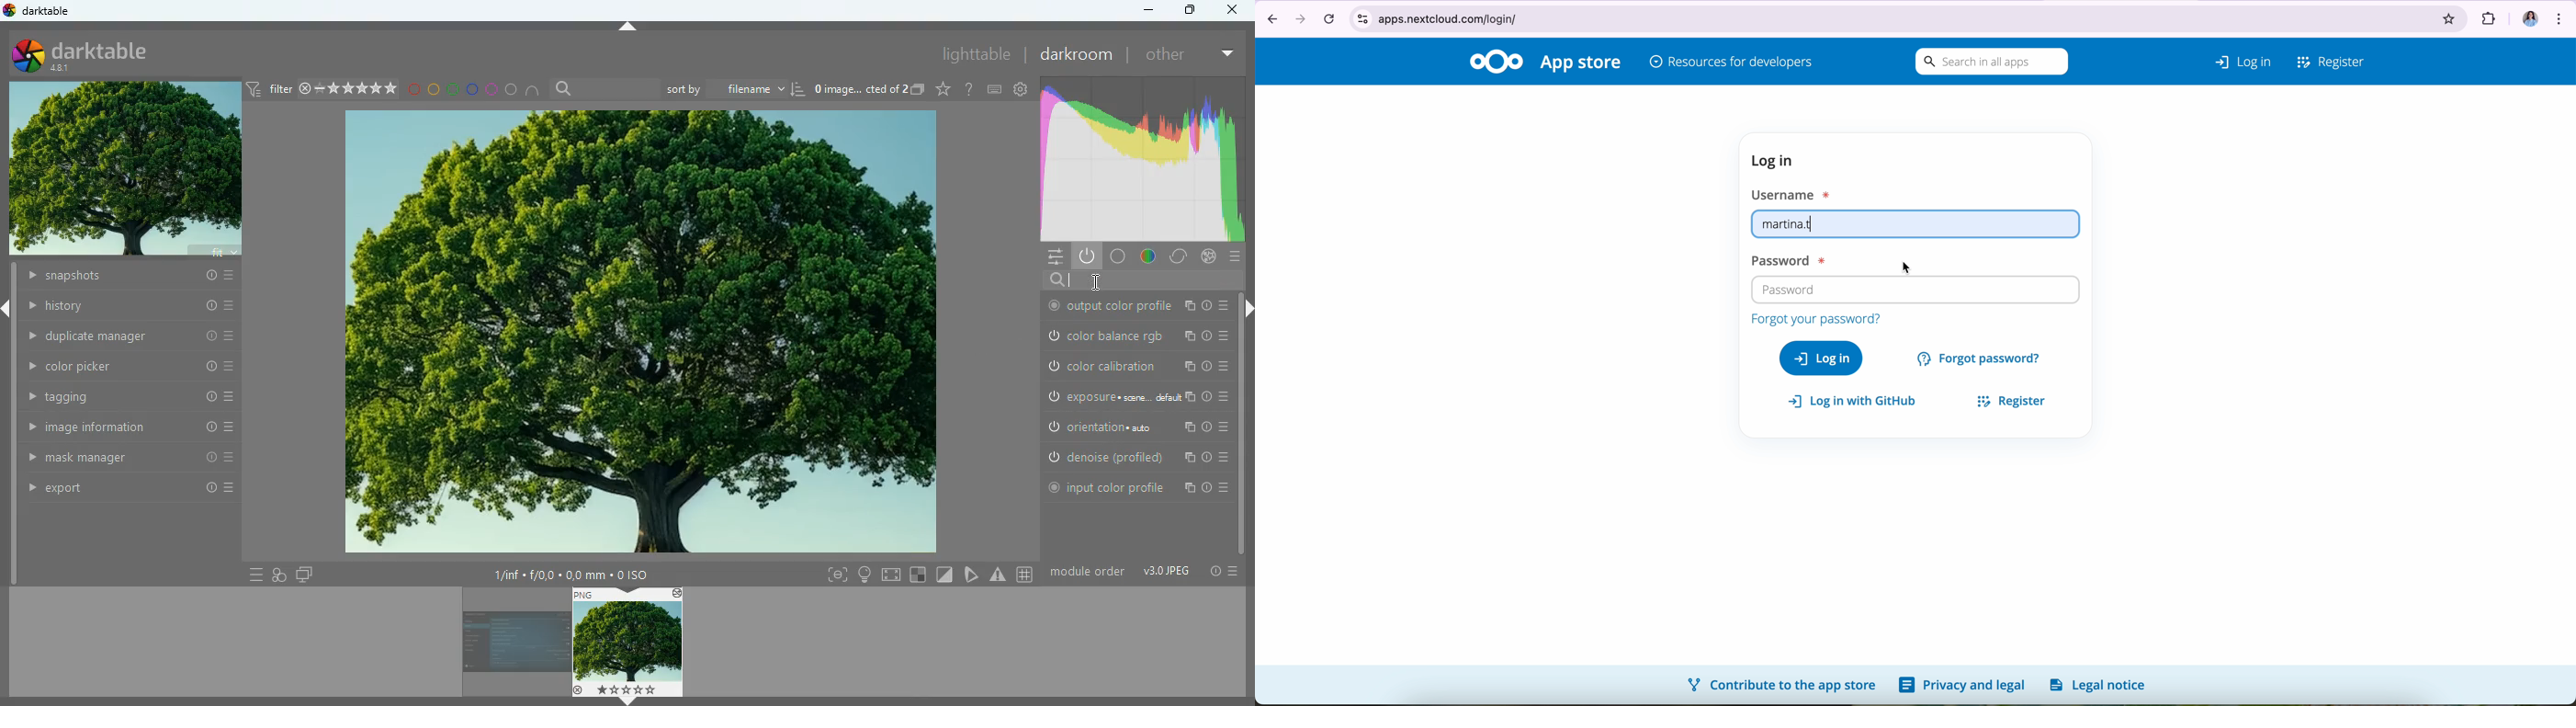  I want to click on diagonal, so click(944, 575).